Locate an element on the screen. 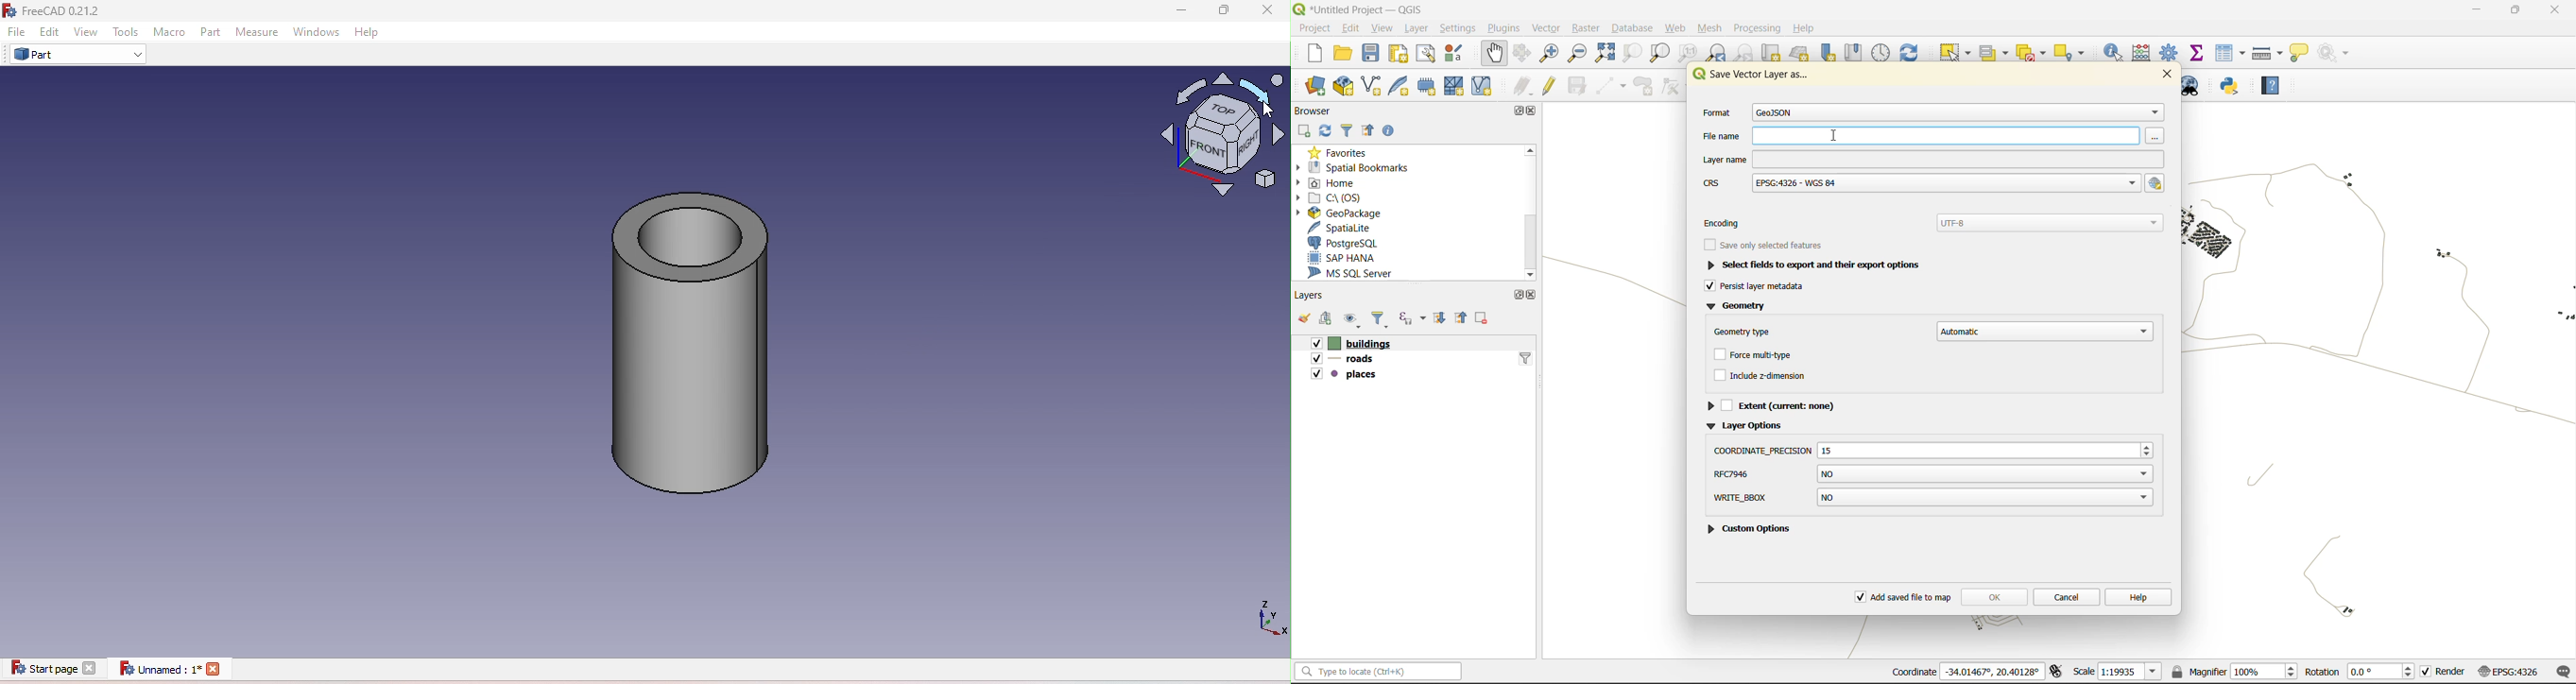  attributes table is located at coordinates (2230, 54).